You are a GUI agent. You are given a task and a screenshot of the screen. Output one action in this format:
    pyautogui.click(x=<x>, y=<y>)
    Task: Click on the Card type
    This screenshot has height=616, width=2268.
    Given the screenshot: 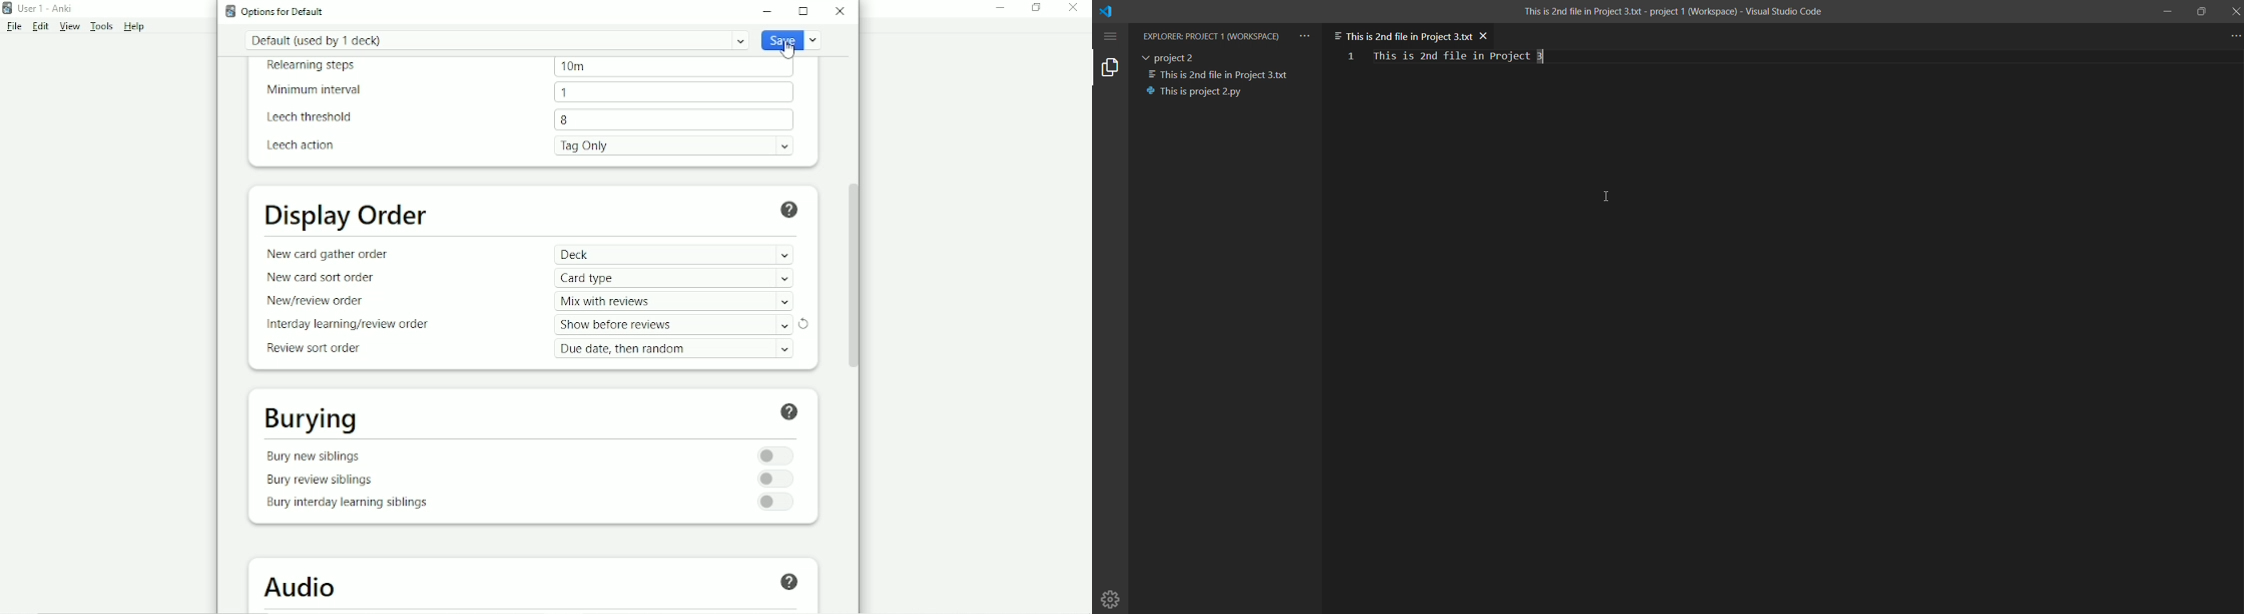 What is the action you would take?
    pyautogui.click(x=674, y=278)
    